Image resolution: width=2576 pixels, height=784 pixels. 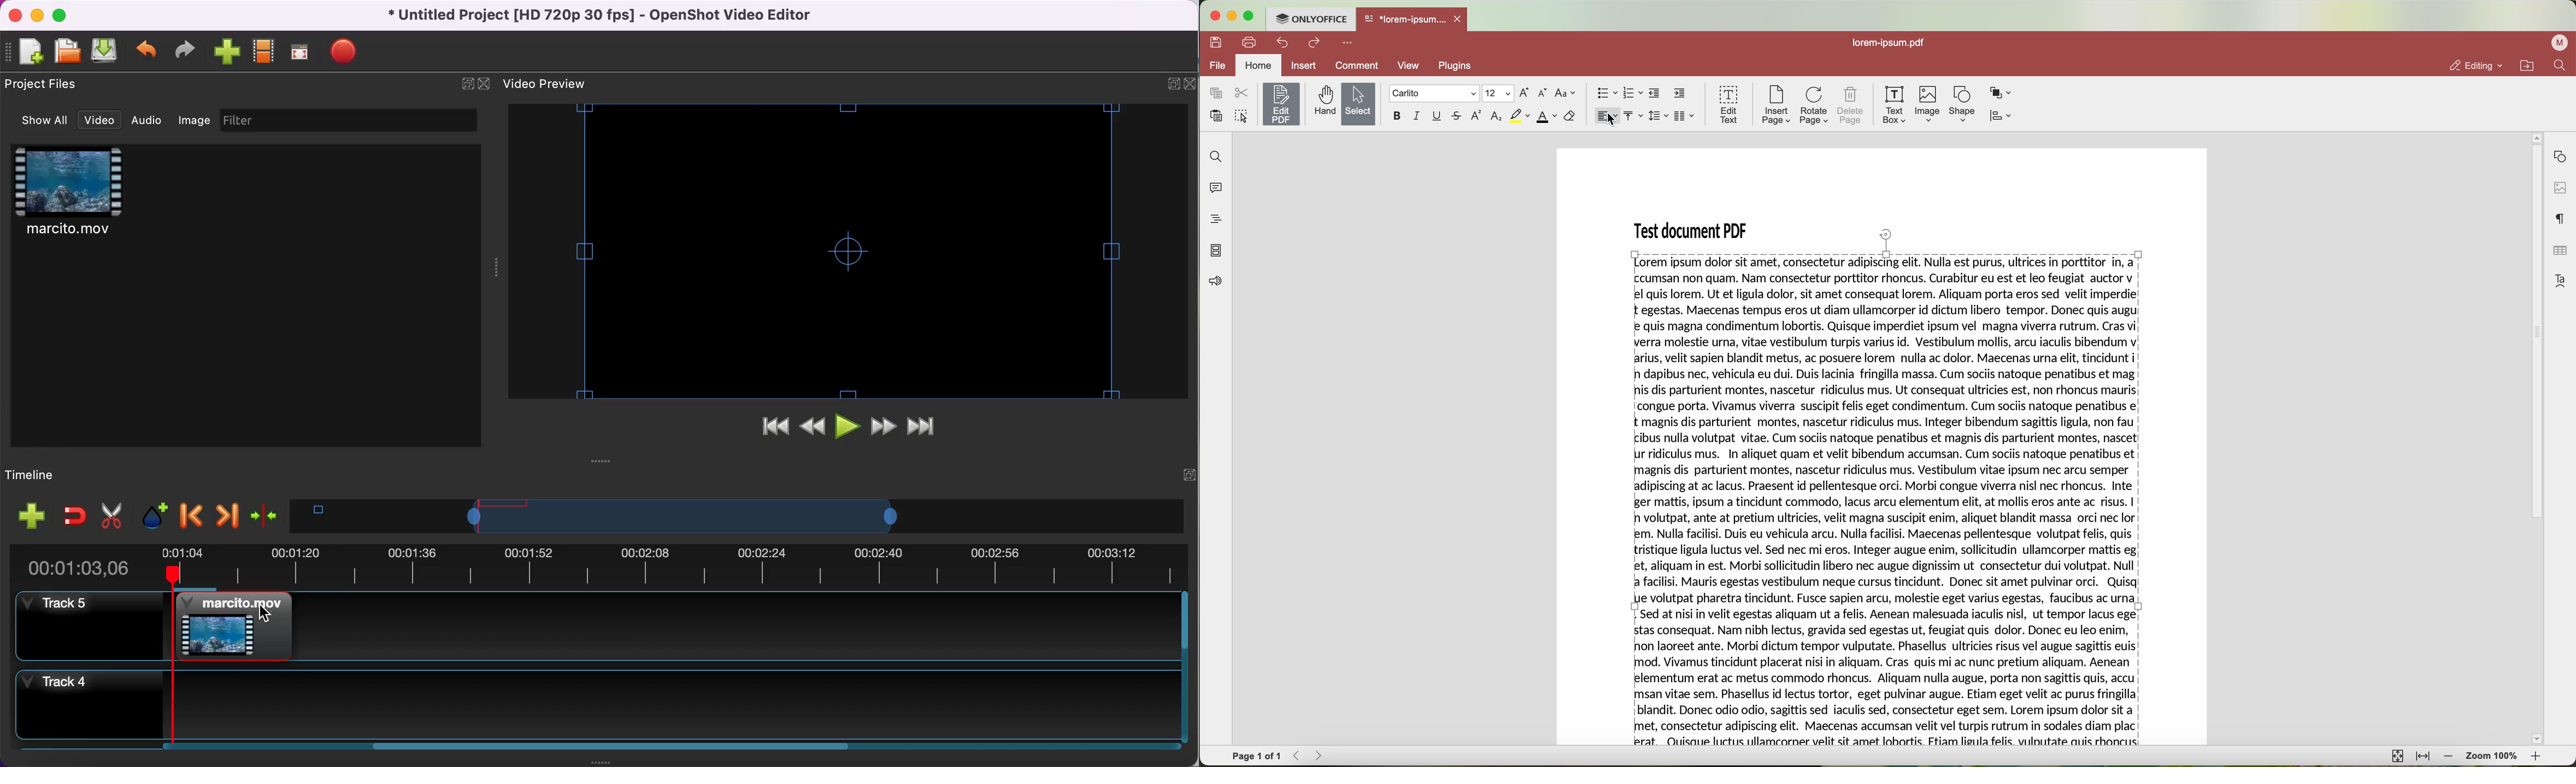 What do you see at coordinates (2002, 115) in the screenshot?
I see `align shape` at bounding box center [2002, 115].